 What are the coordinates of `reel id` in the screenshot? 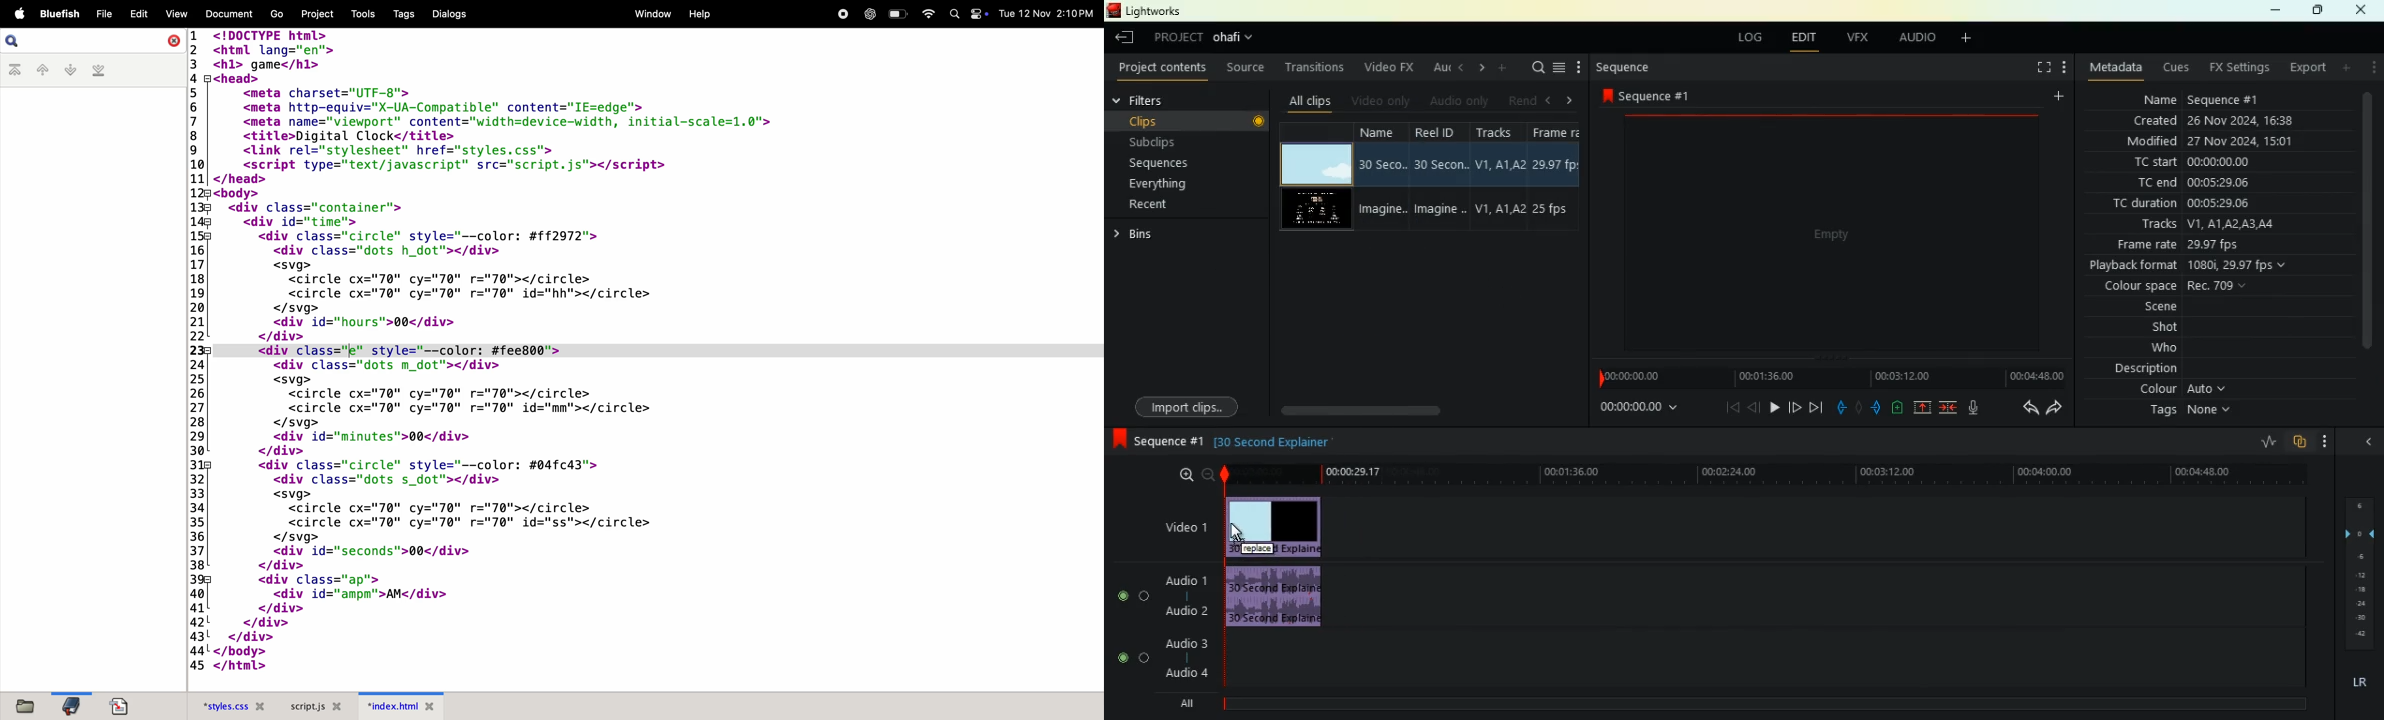 It's located at (1441, 175).